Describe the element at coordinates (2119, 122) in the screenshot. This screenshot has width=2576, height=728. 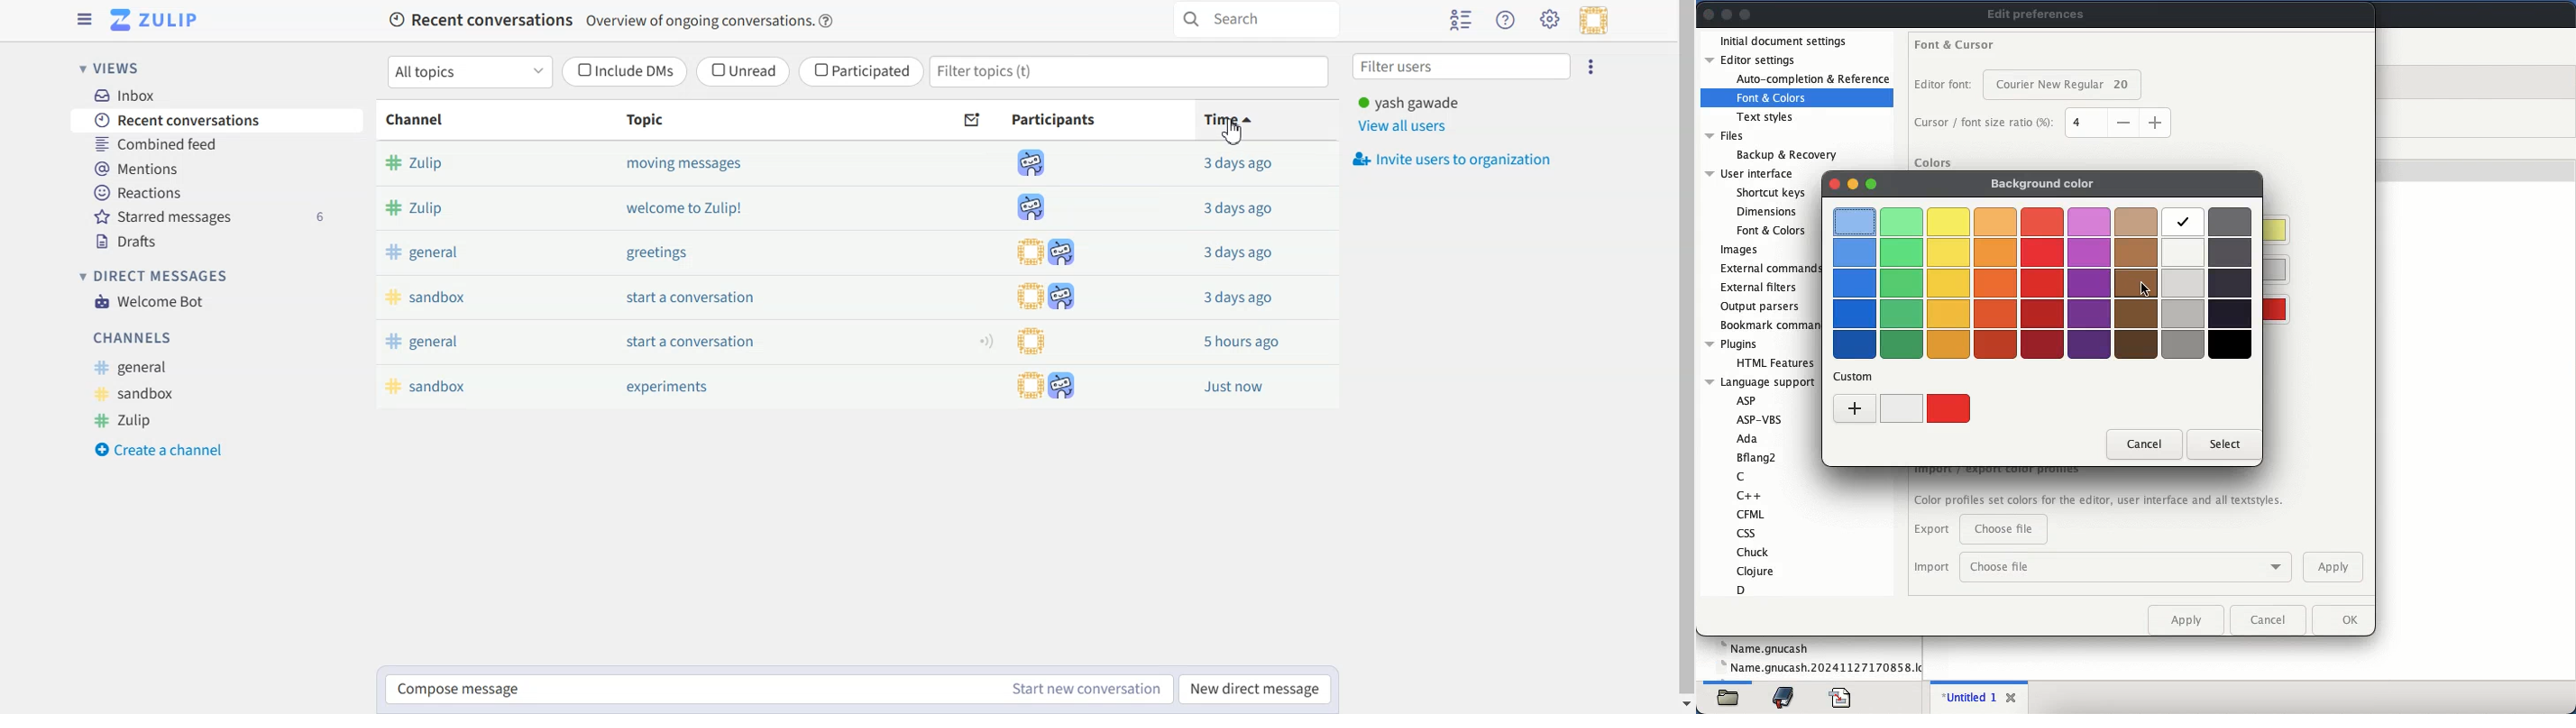
I see `size` at that location.